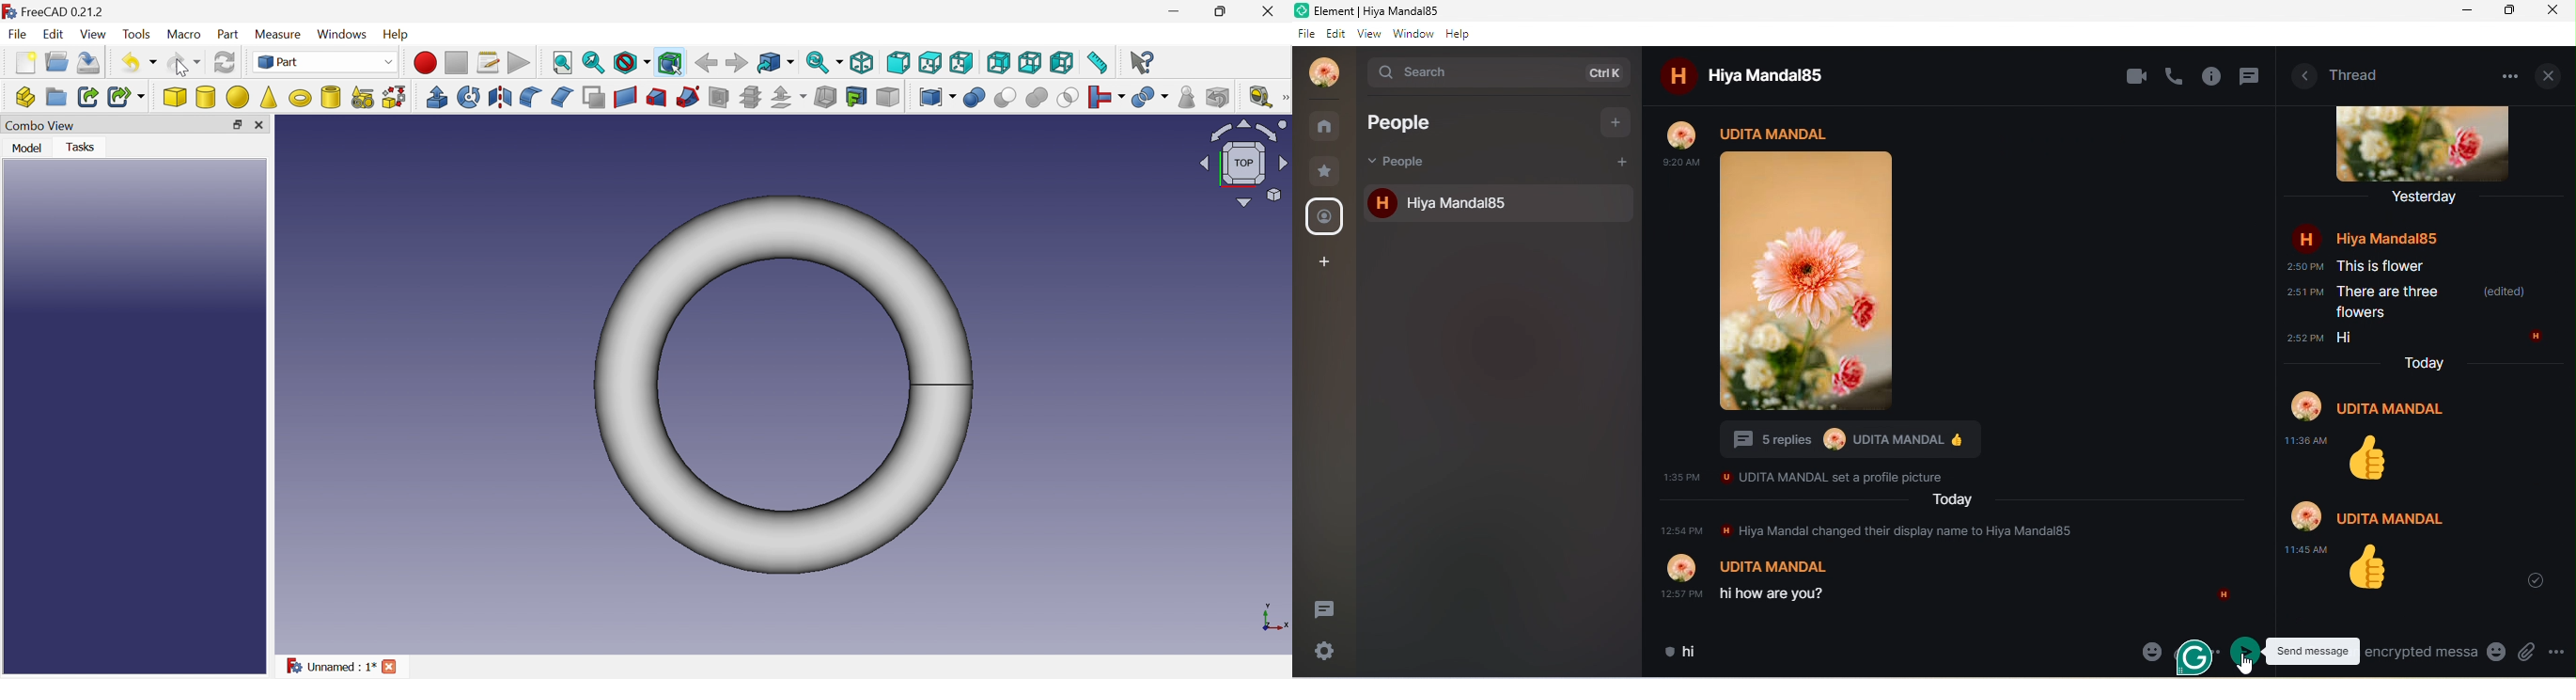 Image resolution: width=2576 pixels, height=700 pixels. Describe the element at coordinates (1271, 12) in the screenshot. I see `Close` at that location.